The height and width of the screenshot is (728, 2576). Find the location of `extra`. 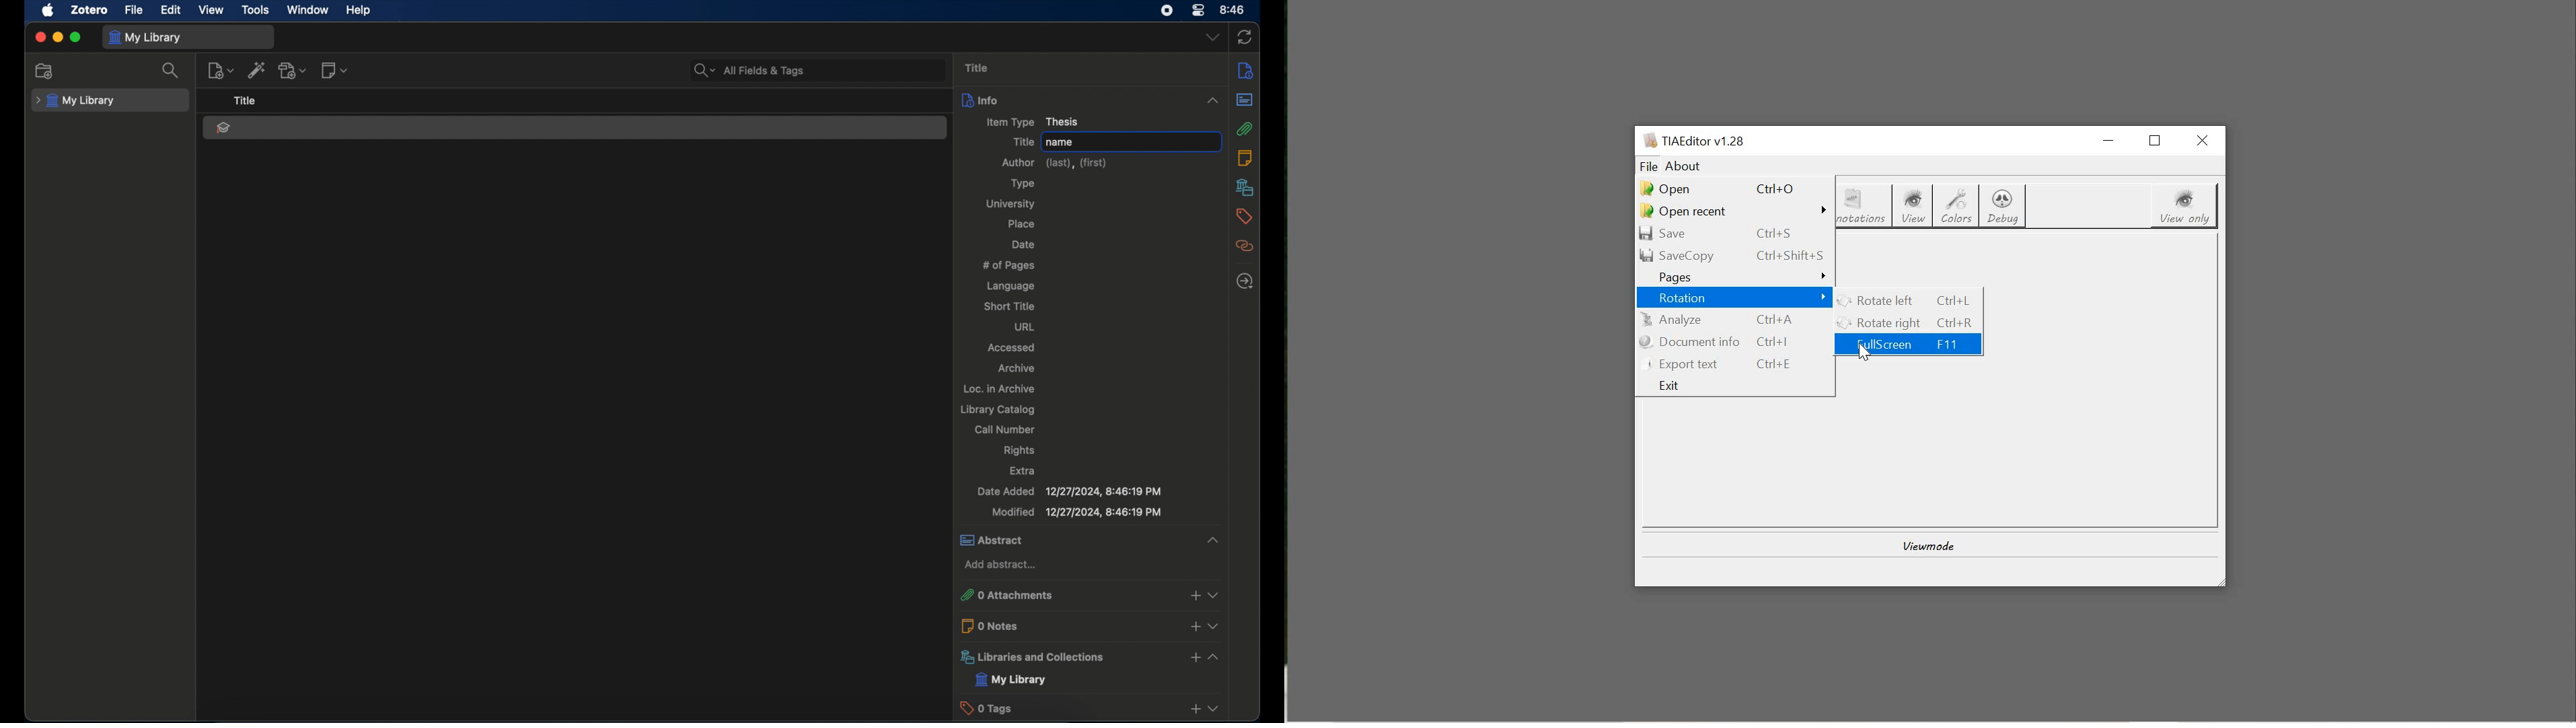

extra is located at coordinates (1023, 469).